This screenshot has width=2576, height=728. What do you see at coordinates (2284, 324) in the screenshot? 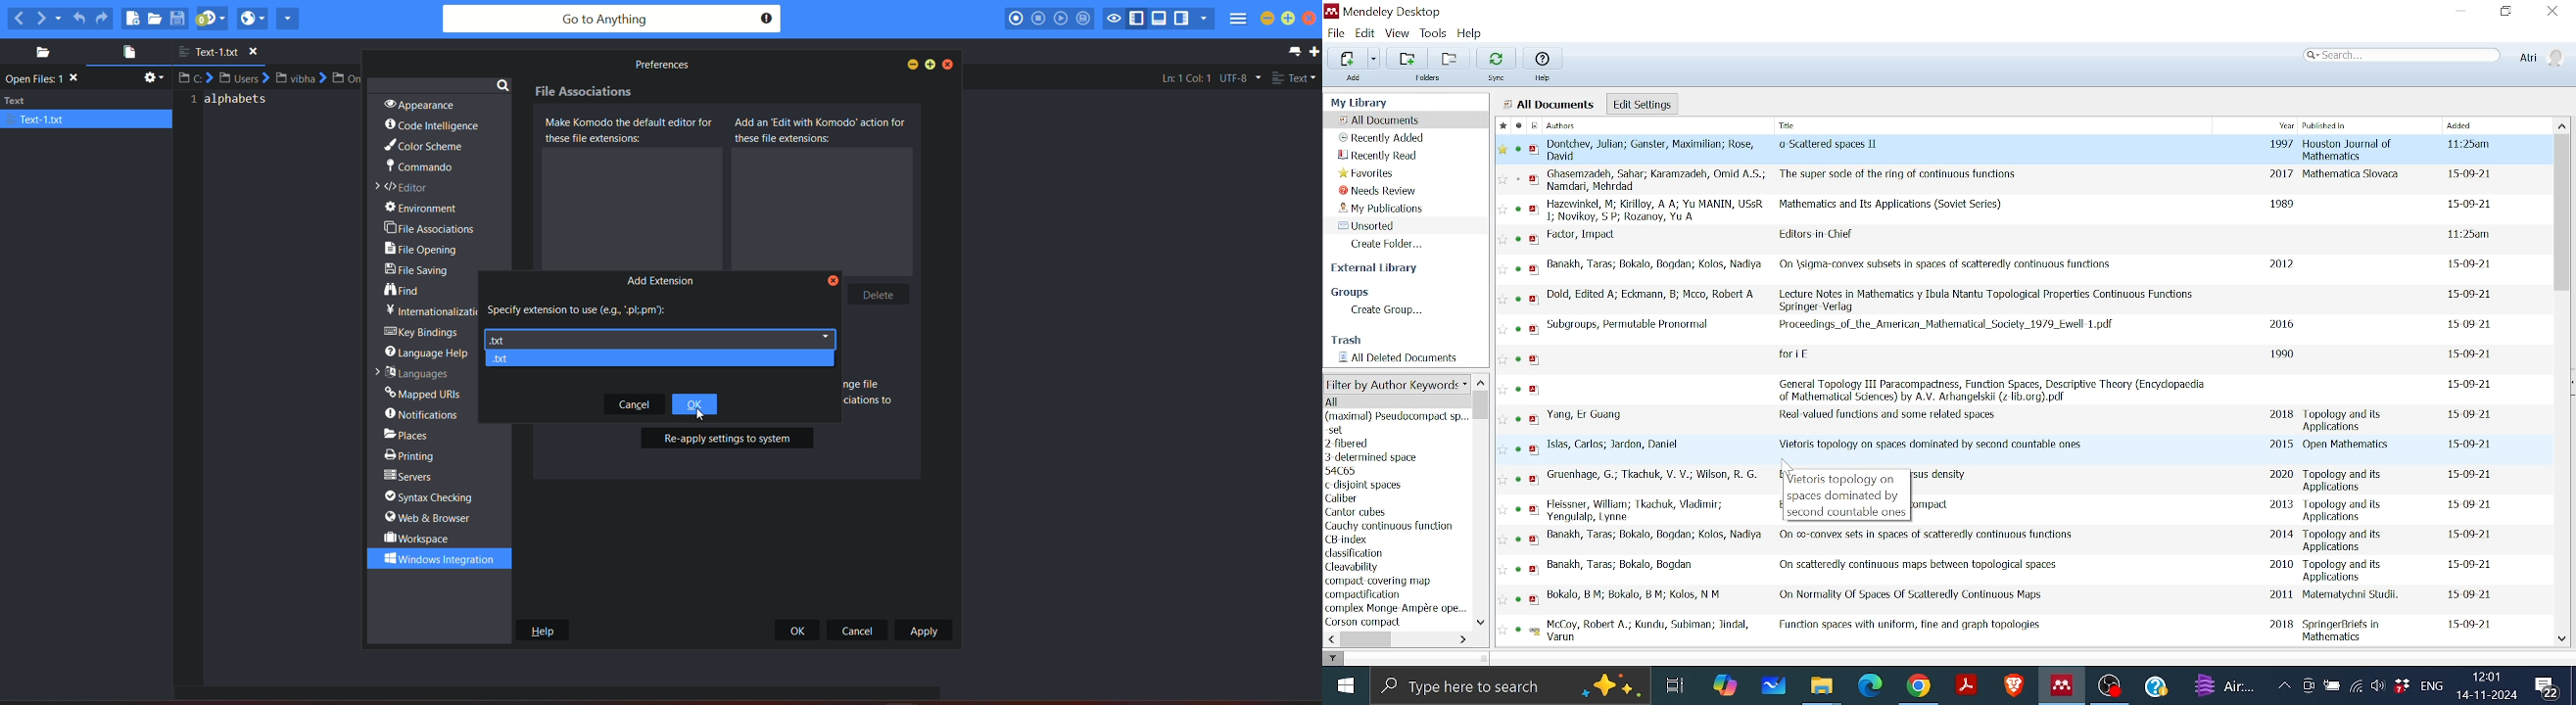
I see `2016` at bounding box center [2284, 324].